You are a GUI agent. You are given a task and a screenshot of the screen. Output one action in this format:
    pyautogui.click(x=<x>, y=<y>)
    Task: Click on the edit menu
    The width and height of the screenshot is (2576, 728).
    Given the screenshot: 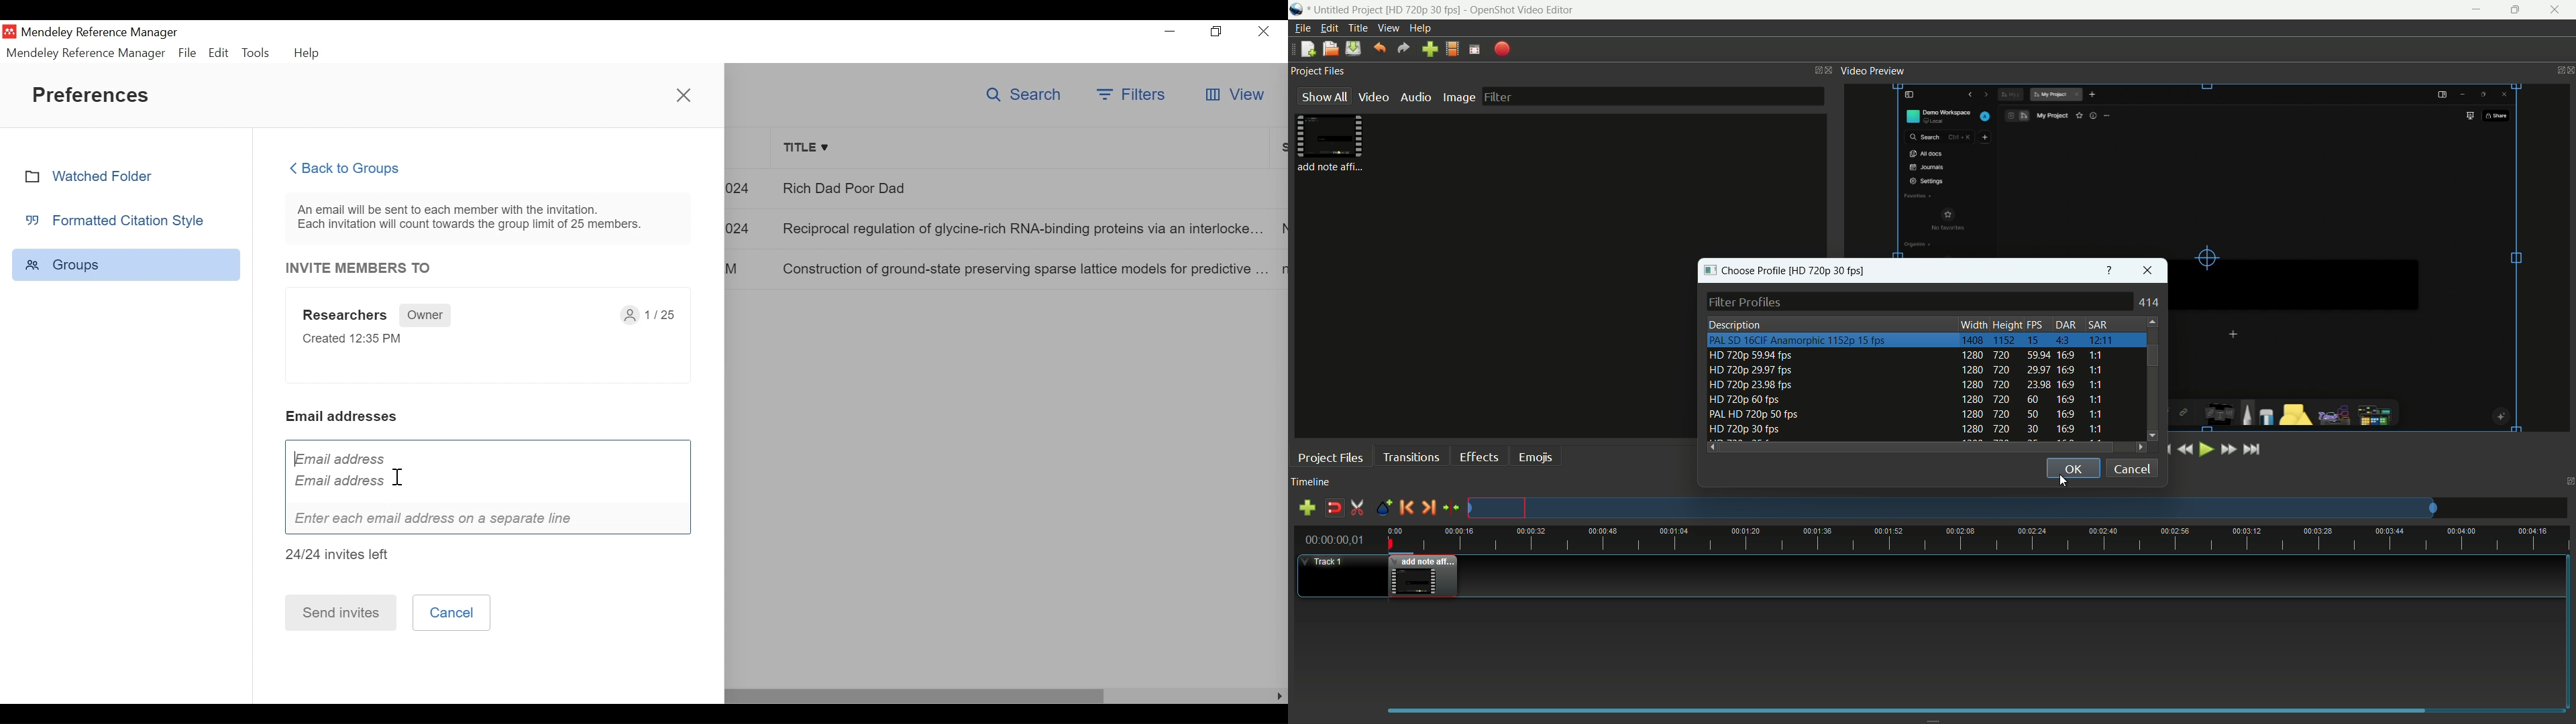 What is the action you would take?
    pyautogui.click(x=1330, y=28)
    